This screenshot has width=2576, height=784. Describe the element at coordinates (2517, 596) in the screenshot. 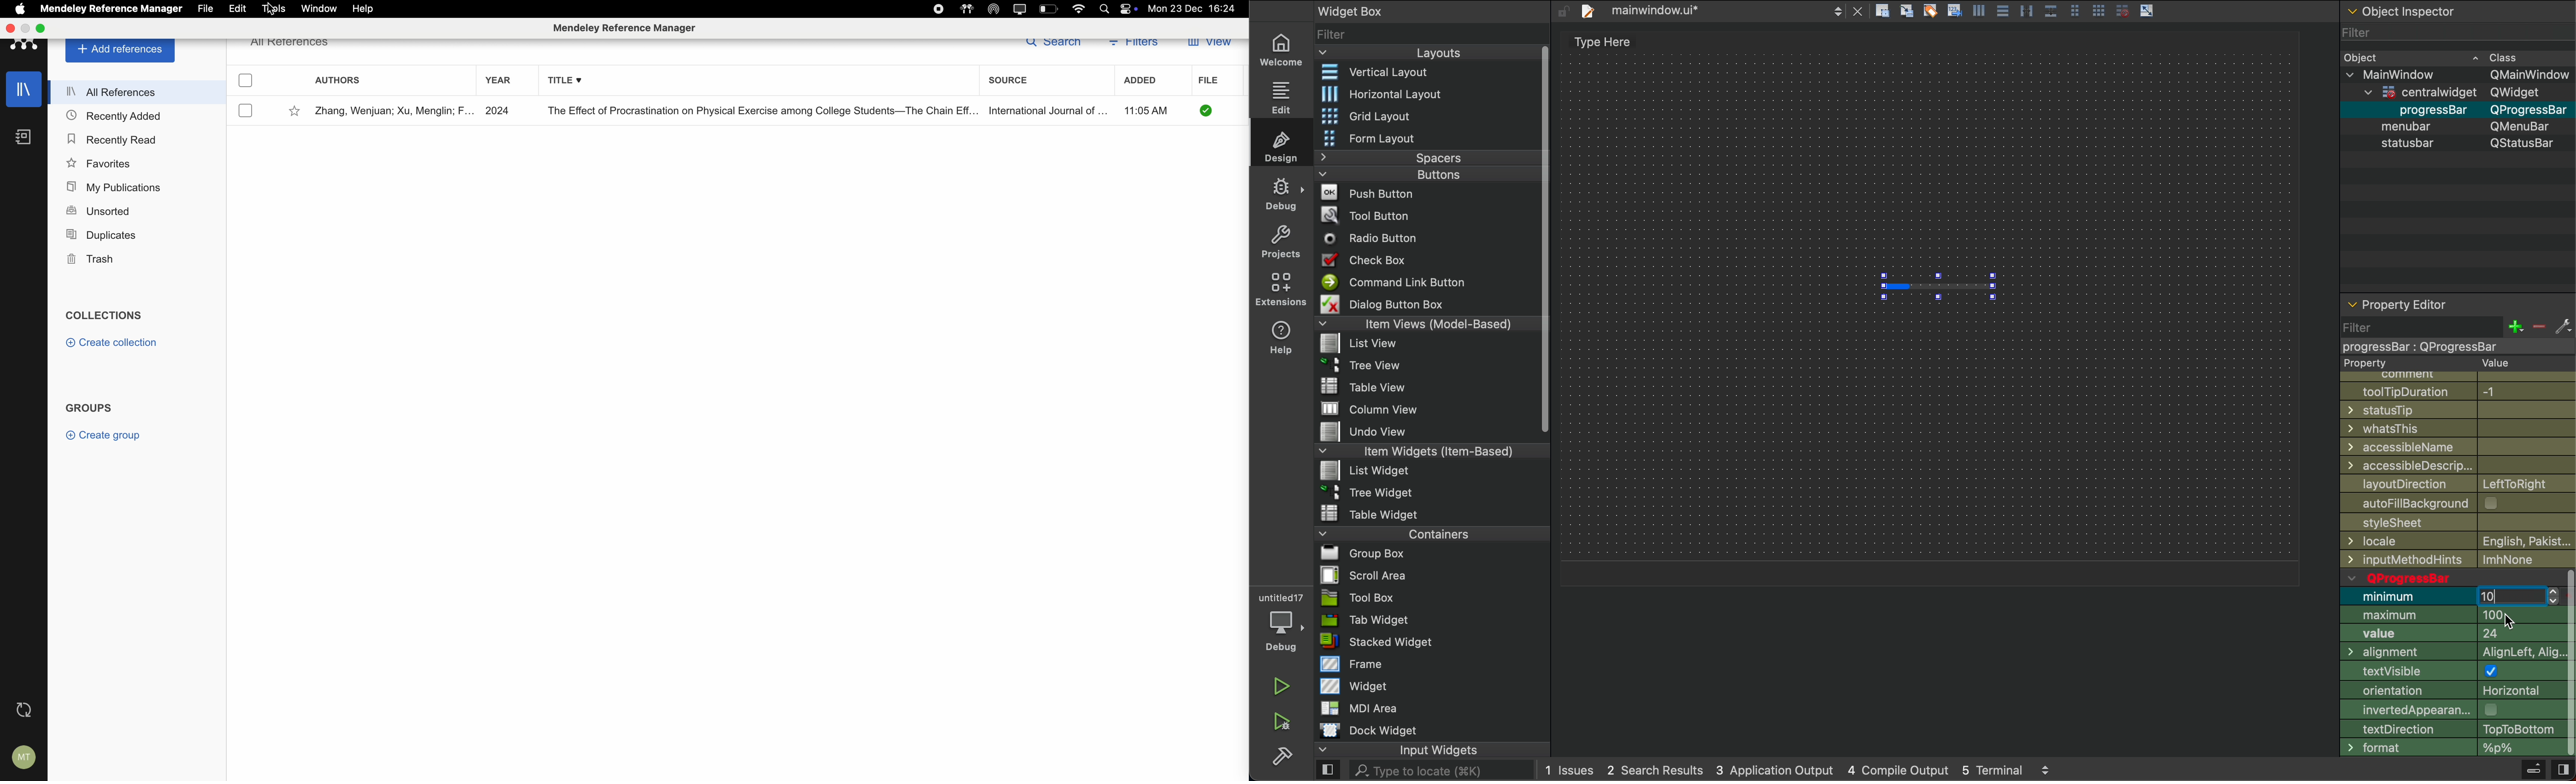

I see `number input` at that location.